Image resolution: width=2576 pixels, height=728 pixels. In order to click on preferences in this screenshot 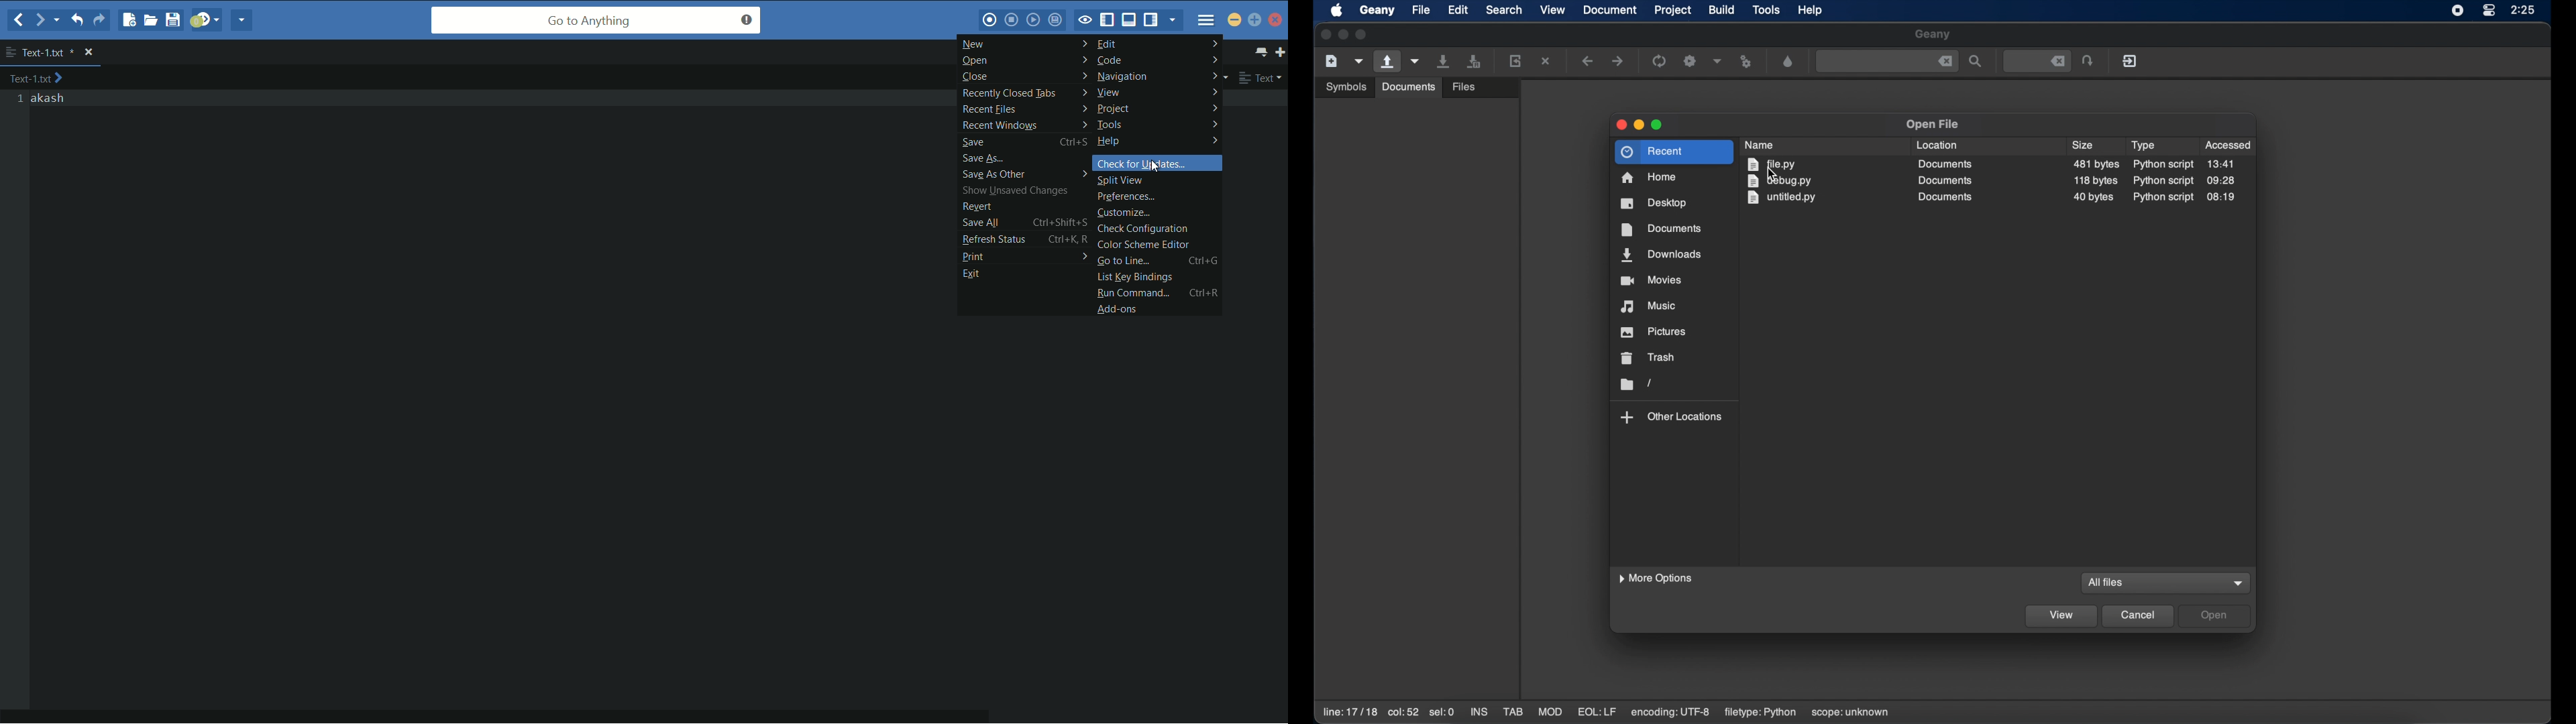, I will do `click(1157, 196)`.